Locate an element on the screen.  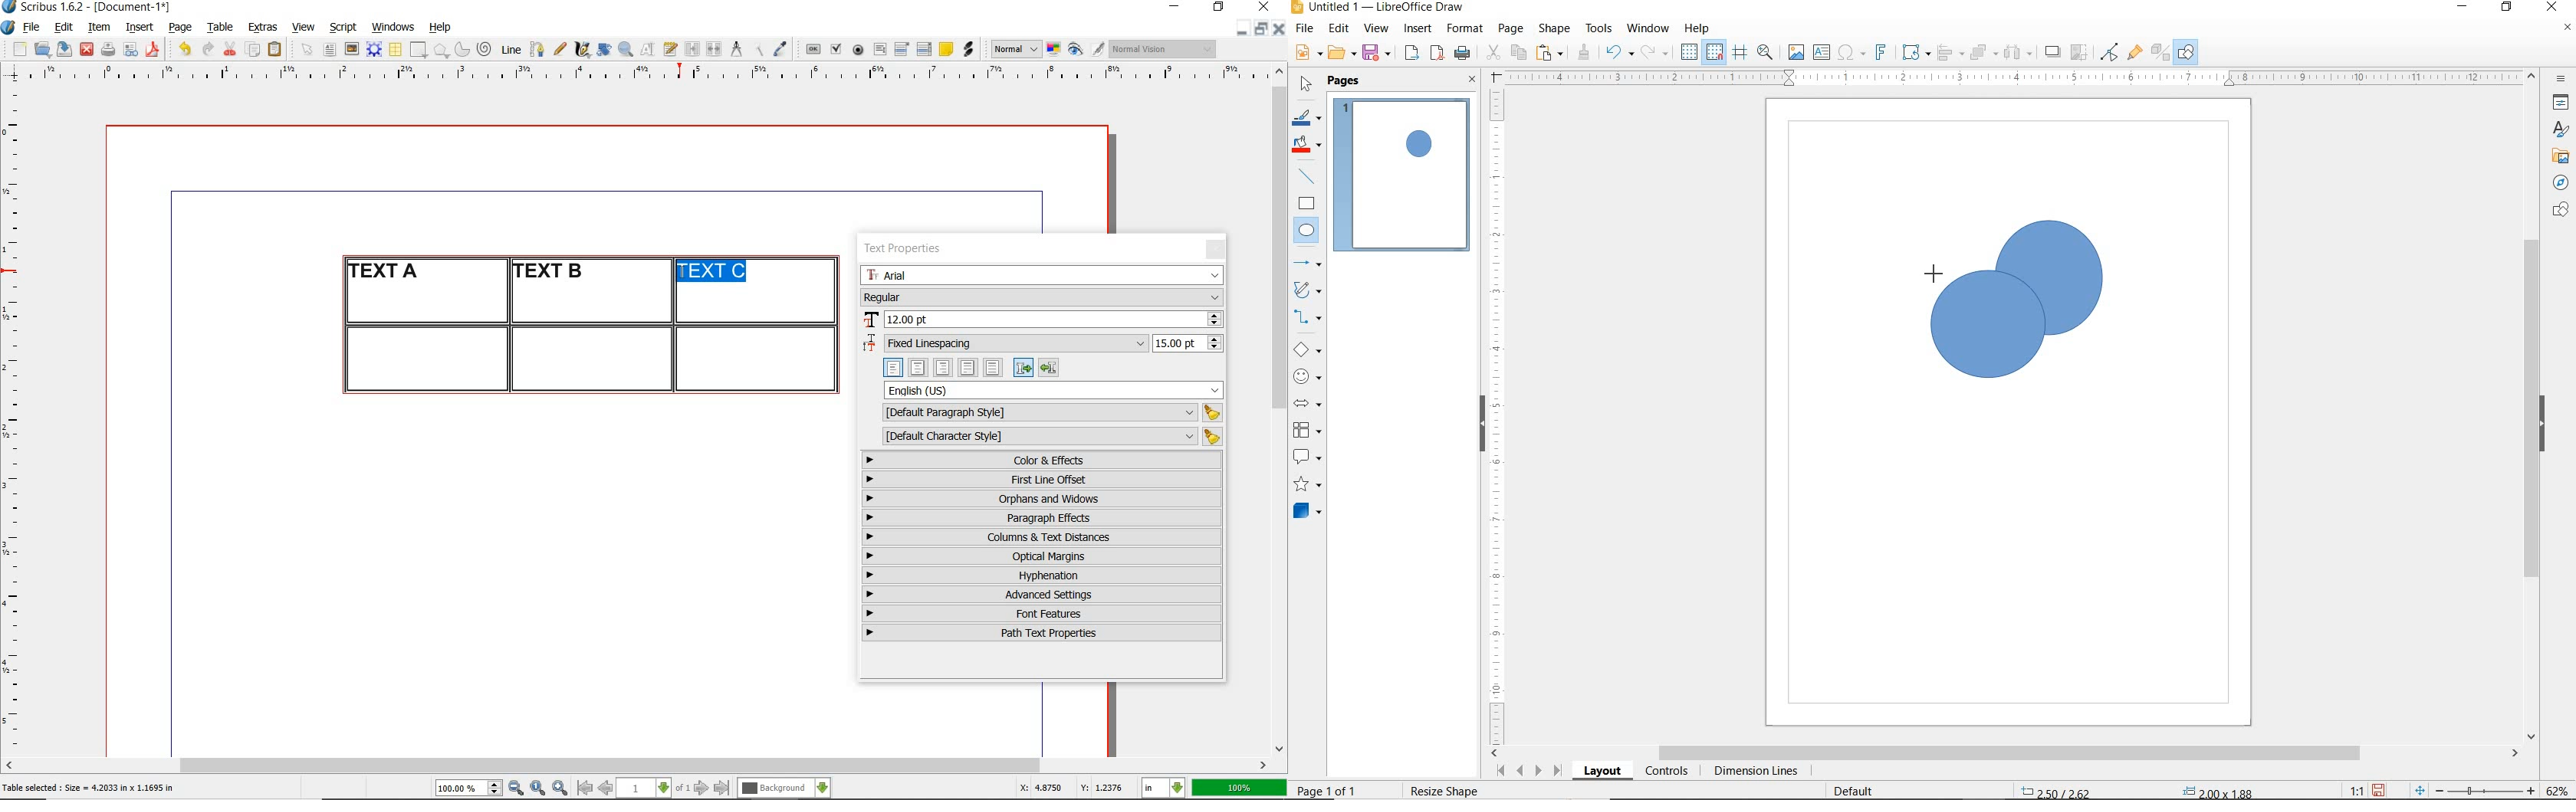
SYMBOL SHAPES is located at coordinates (1308, 376).